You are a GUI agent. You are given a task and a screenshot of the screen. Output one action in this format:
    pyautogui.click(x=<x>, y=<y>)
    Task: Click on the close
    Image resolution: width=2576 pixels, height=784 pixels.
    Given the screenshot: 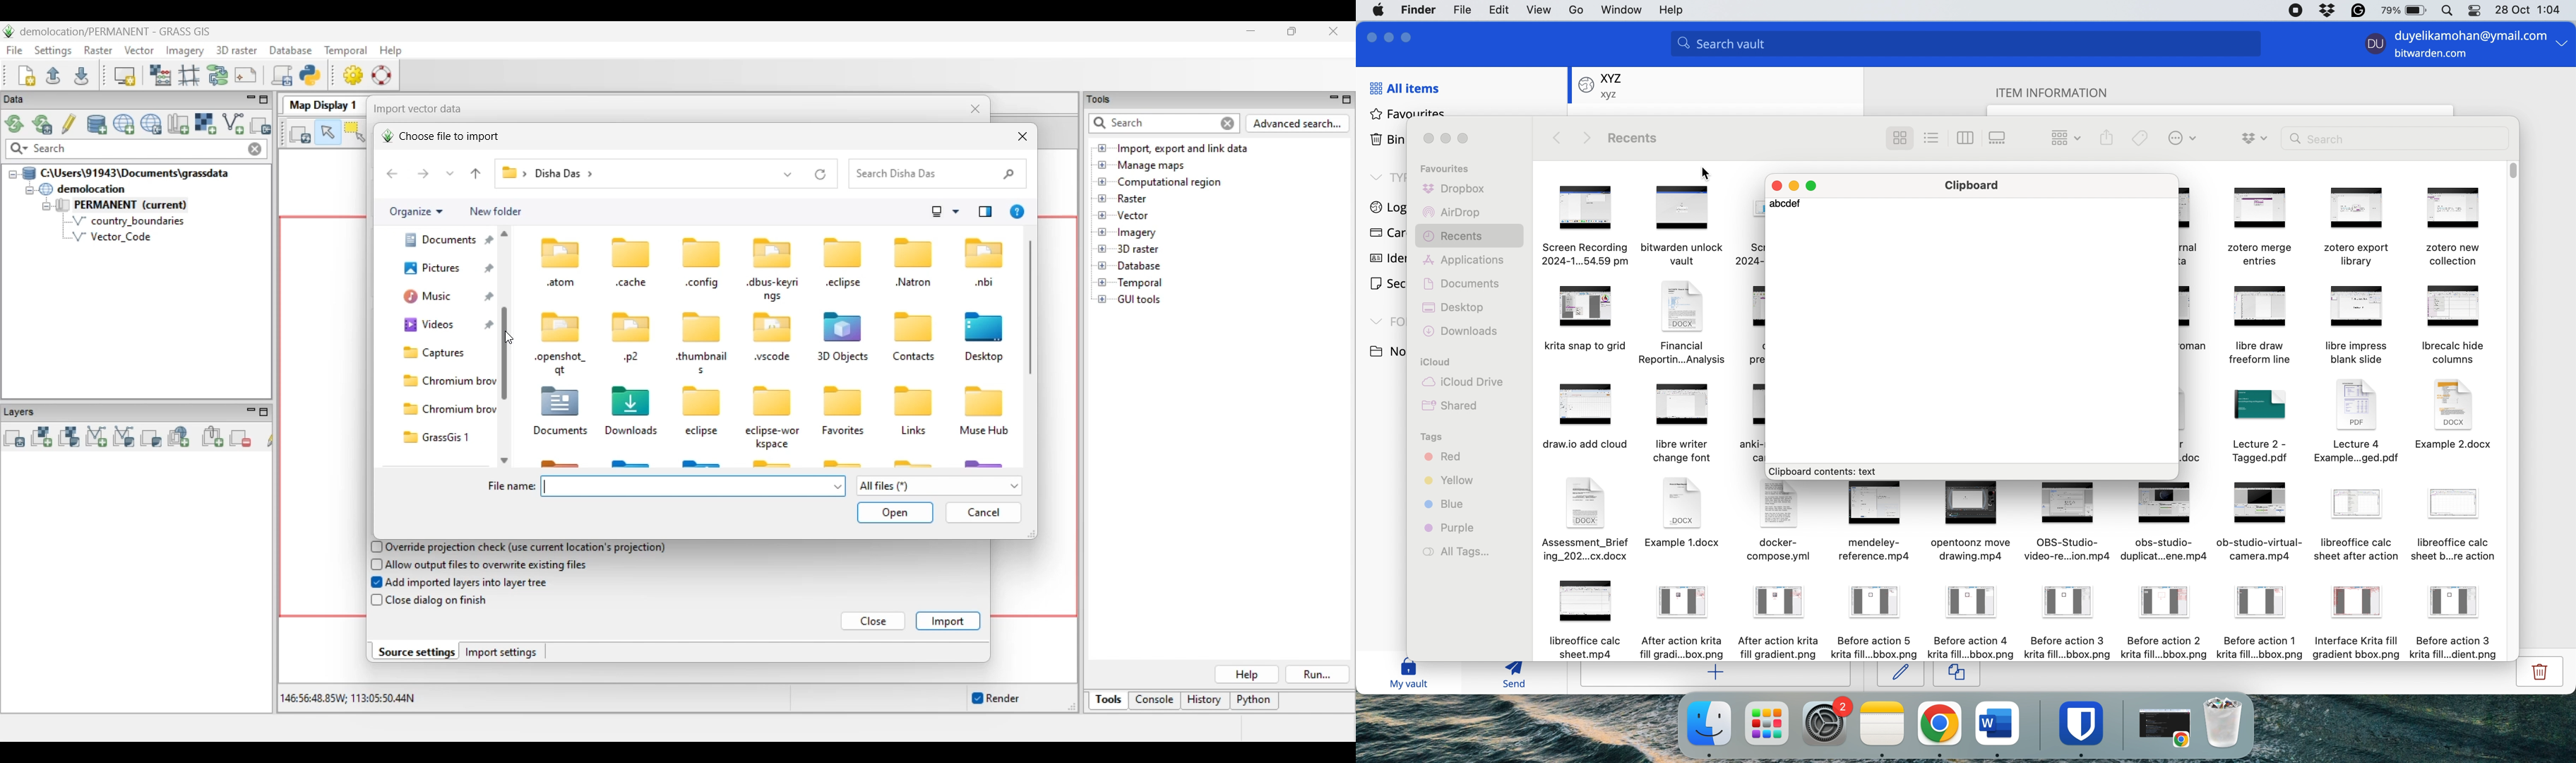 What is the action you would take?
    pyautogui.click(x=1429, y=139)
    